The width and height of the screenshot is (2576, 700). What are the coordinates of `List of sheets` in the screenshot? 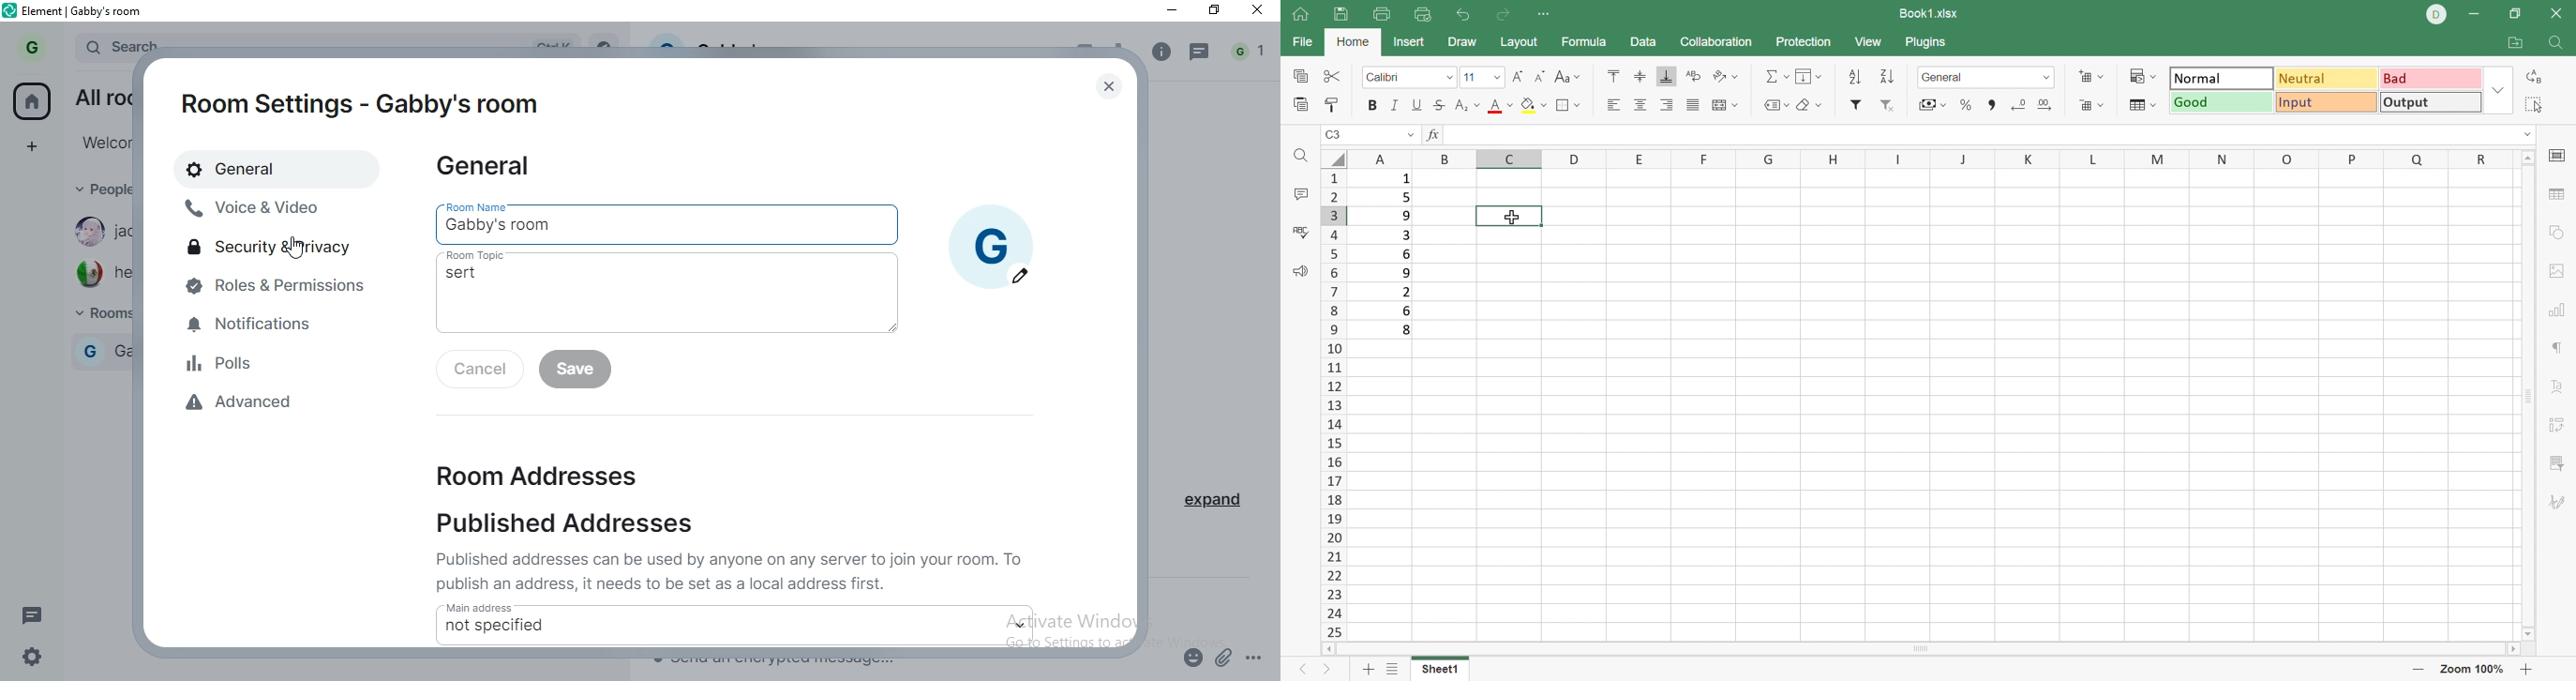 It's located at (1394, 669).